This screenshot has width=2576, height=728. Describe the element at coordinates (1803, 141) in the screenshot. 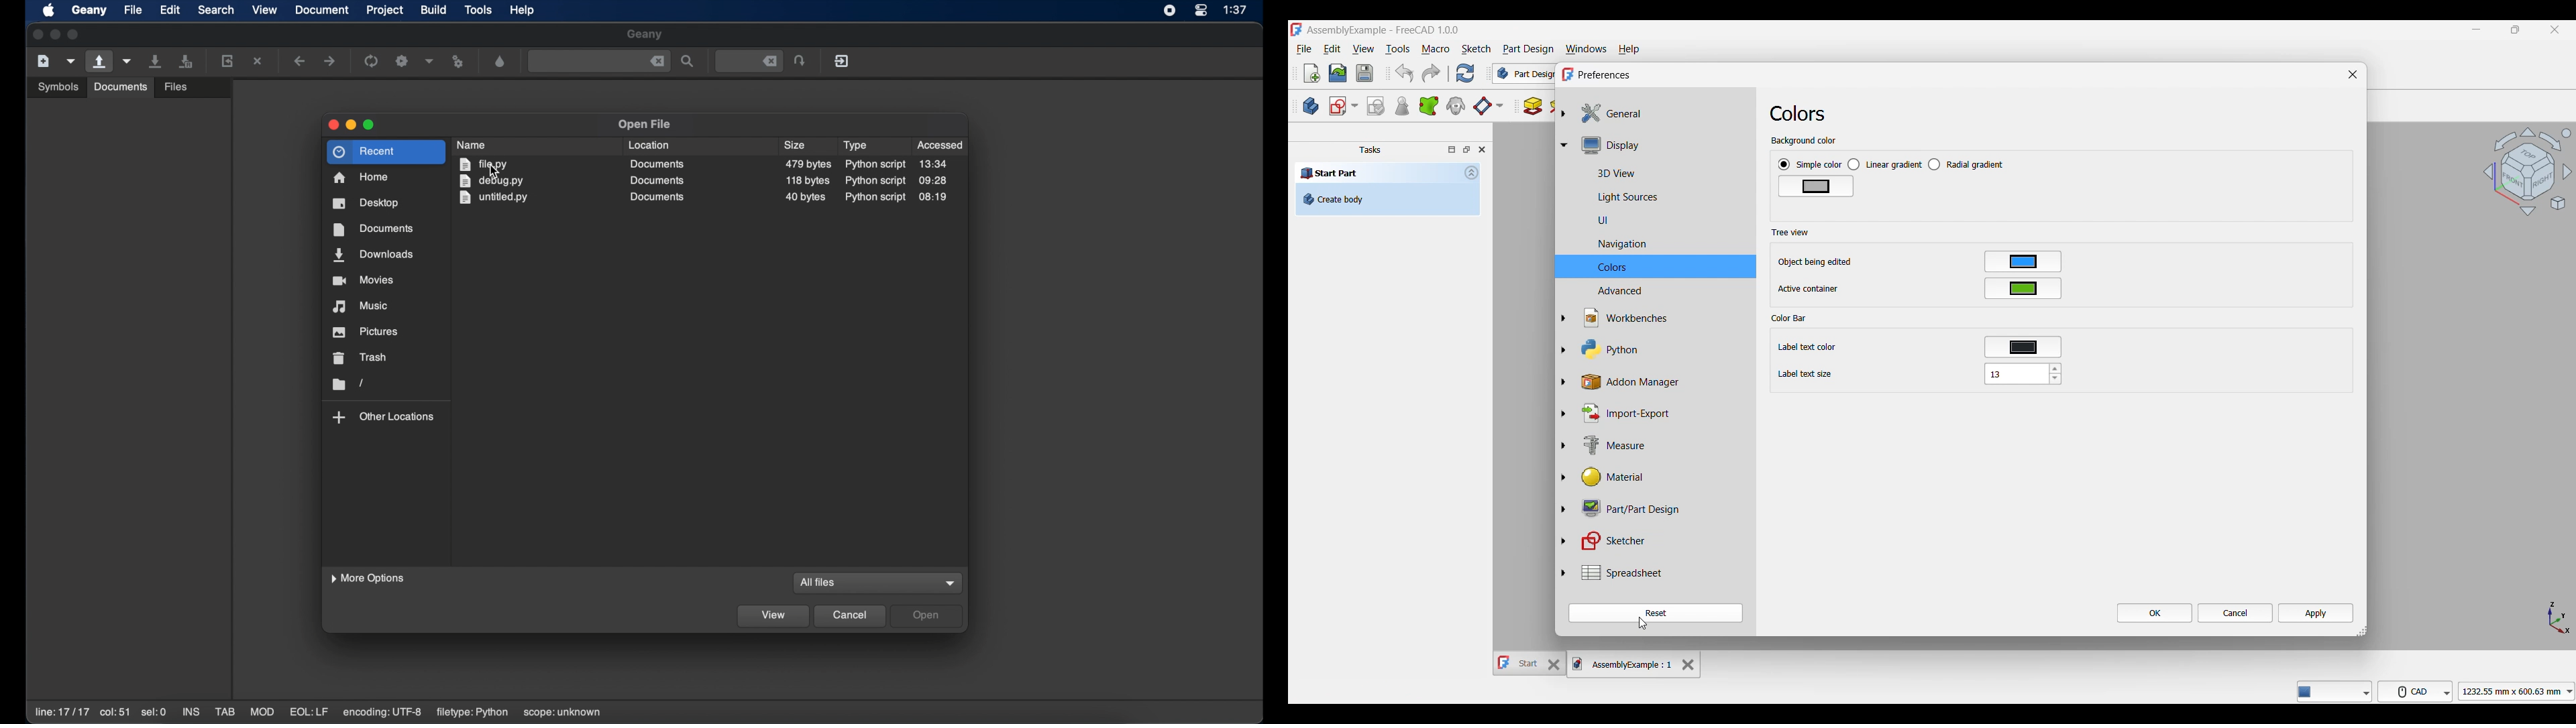

I see `Background color` at that location.